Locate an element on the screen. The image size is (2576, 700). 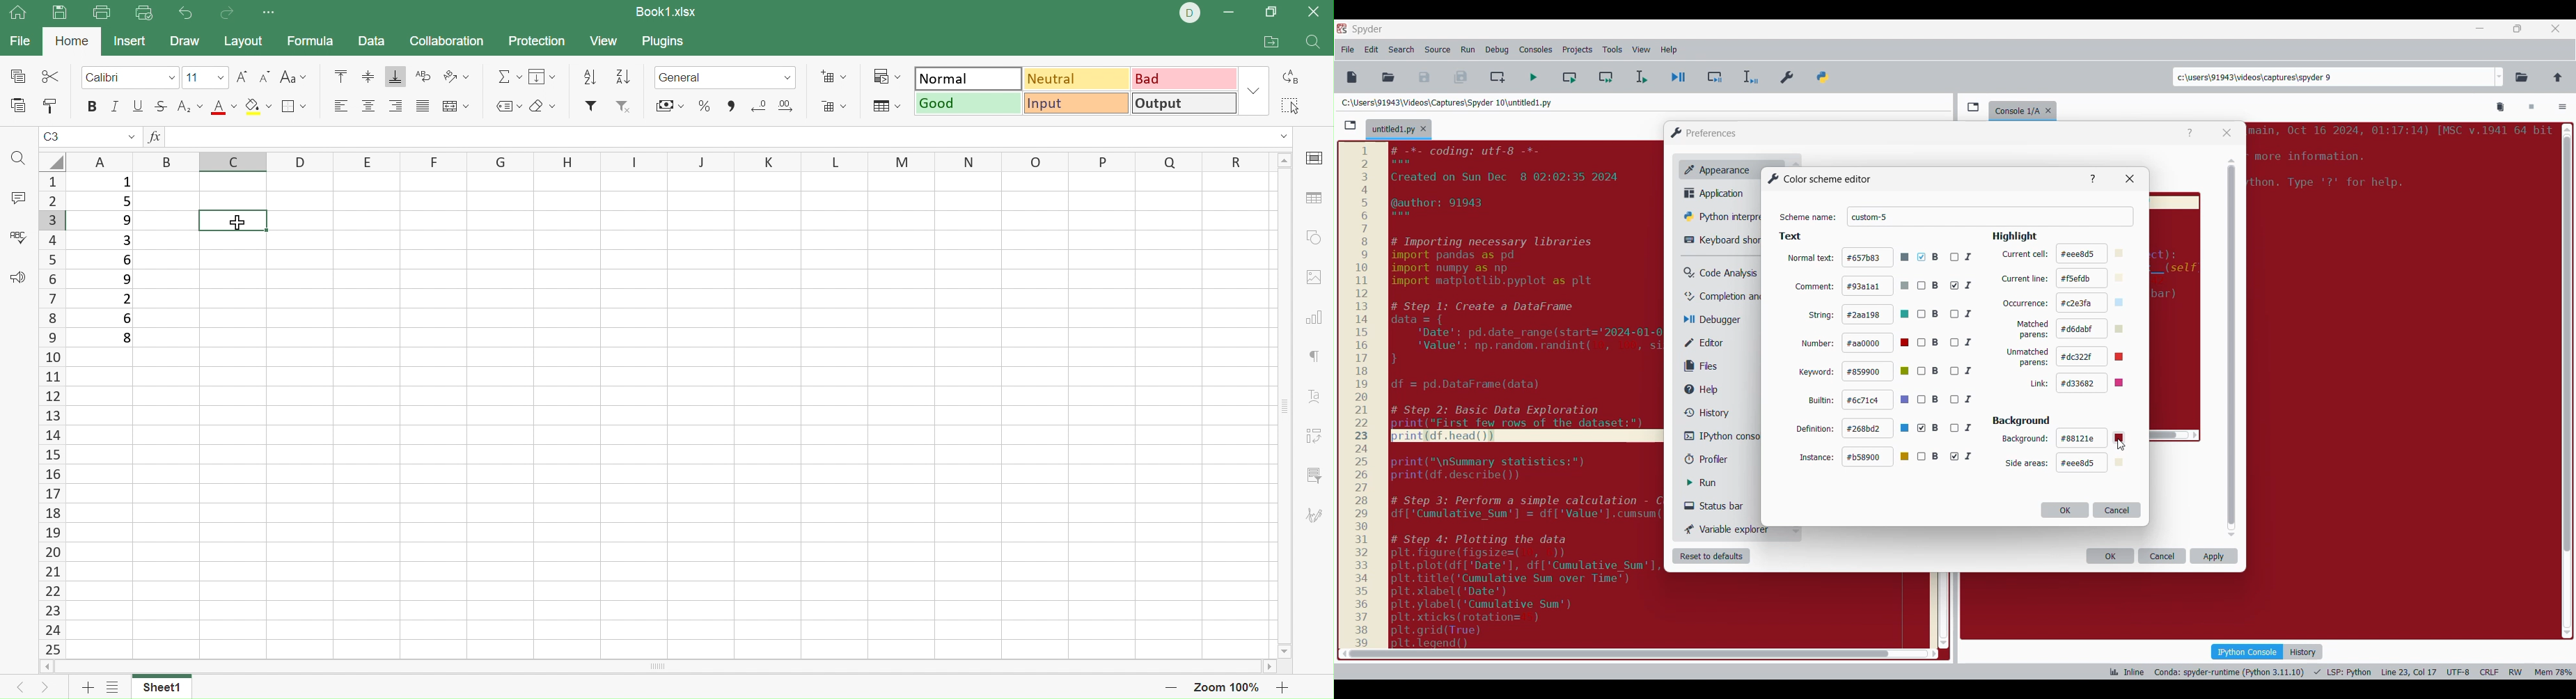
I is located at coordinates (1964, 343).